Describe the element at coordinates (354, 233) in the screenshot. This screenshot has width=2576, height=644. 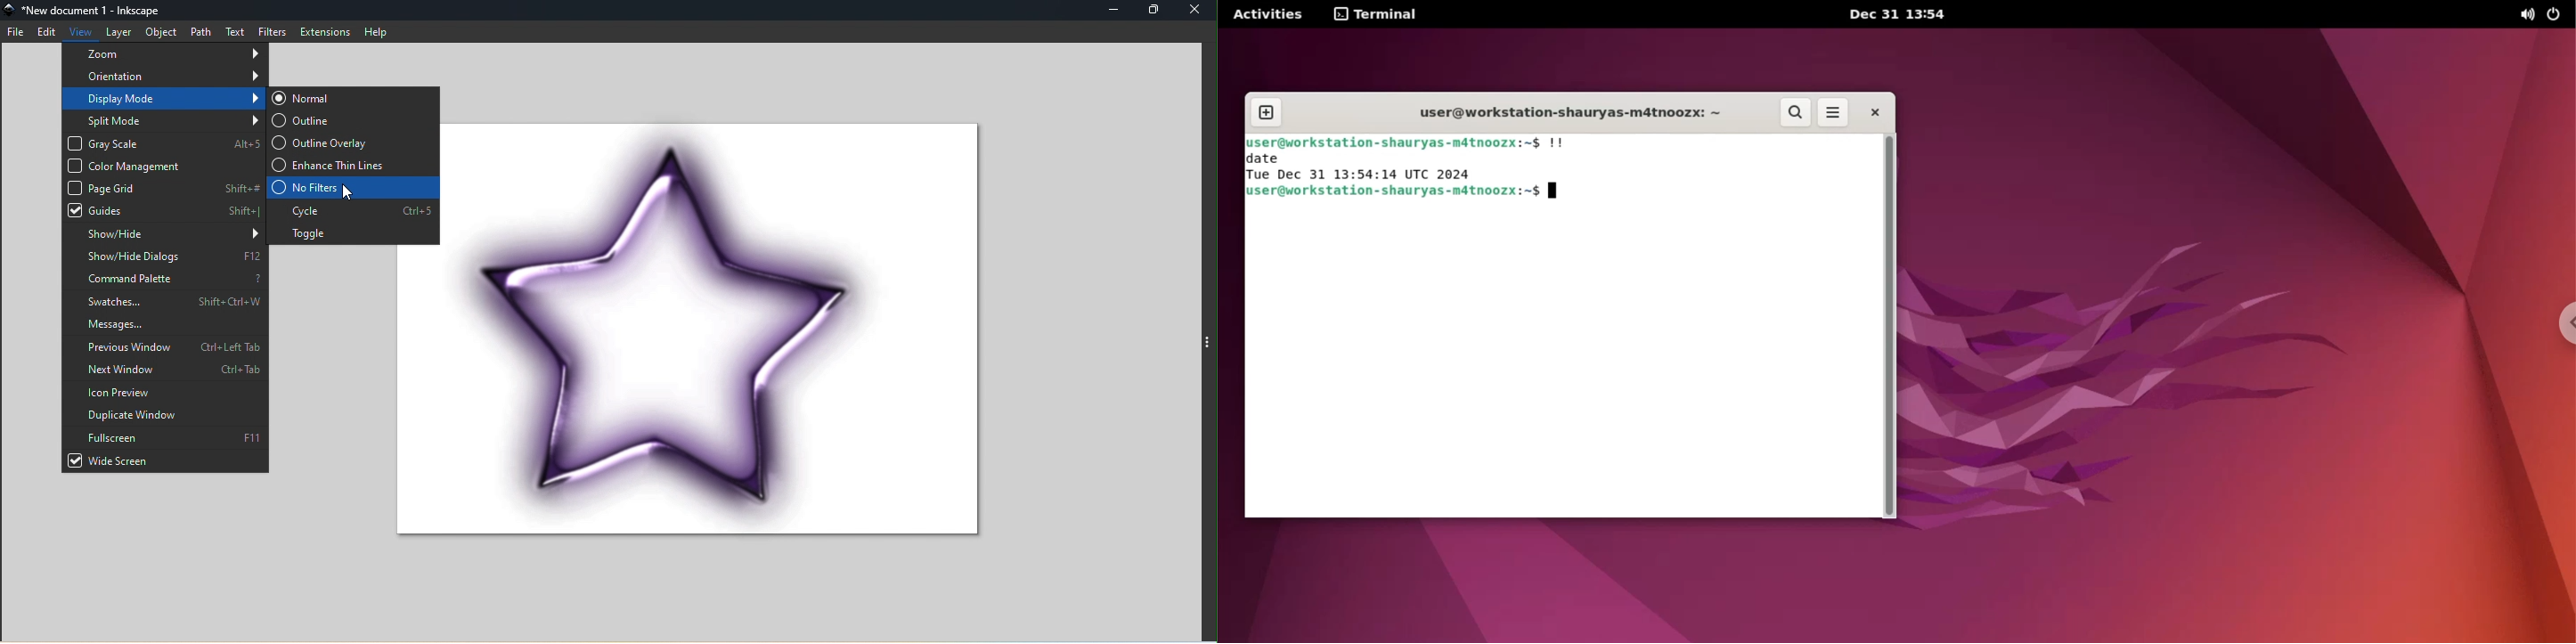
I see `Toggle` at that location.